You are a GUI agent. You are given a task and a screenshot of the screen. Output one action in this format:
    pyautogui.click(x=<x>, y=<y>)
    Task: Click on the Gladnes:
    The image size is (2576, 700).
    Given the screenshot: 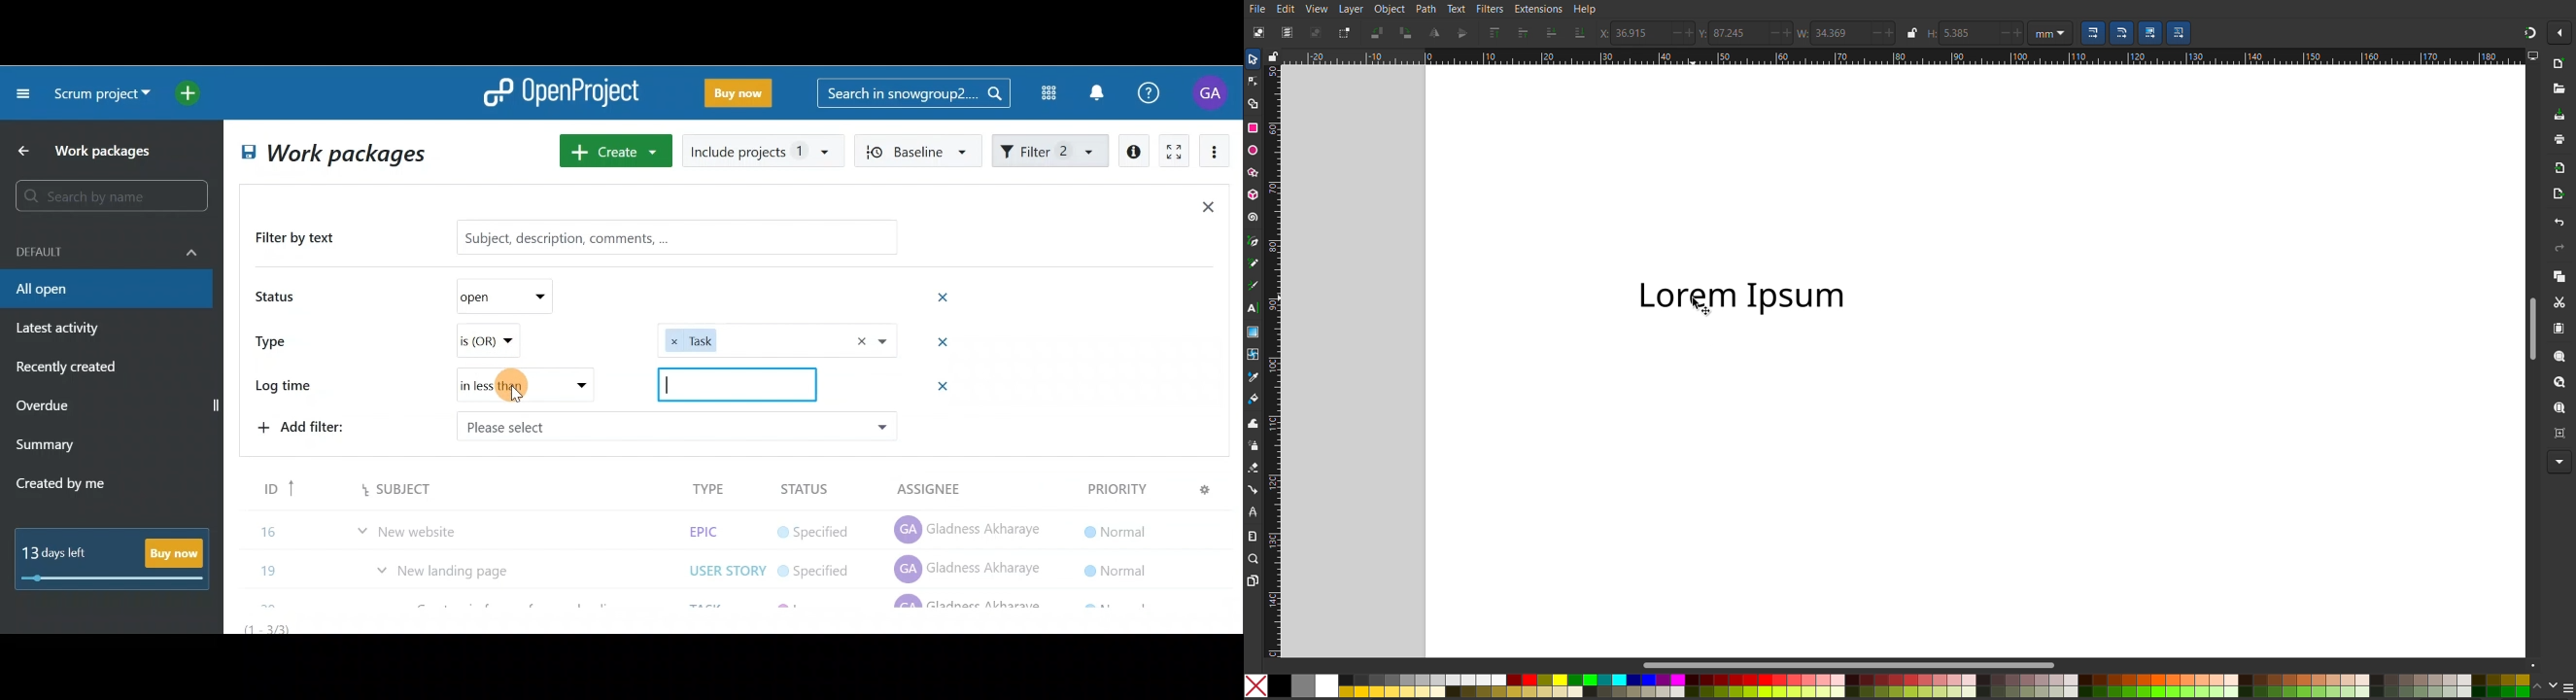 What is the action you would take?
    pyautogui.click(x=824, y=528)
    